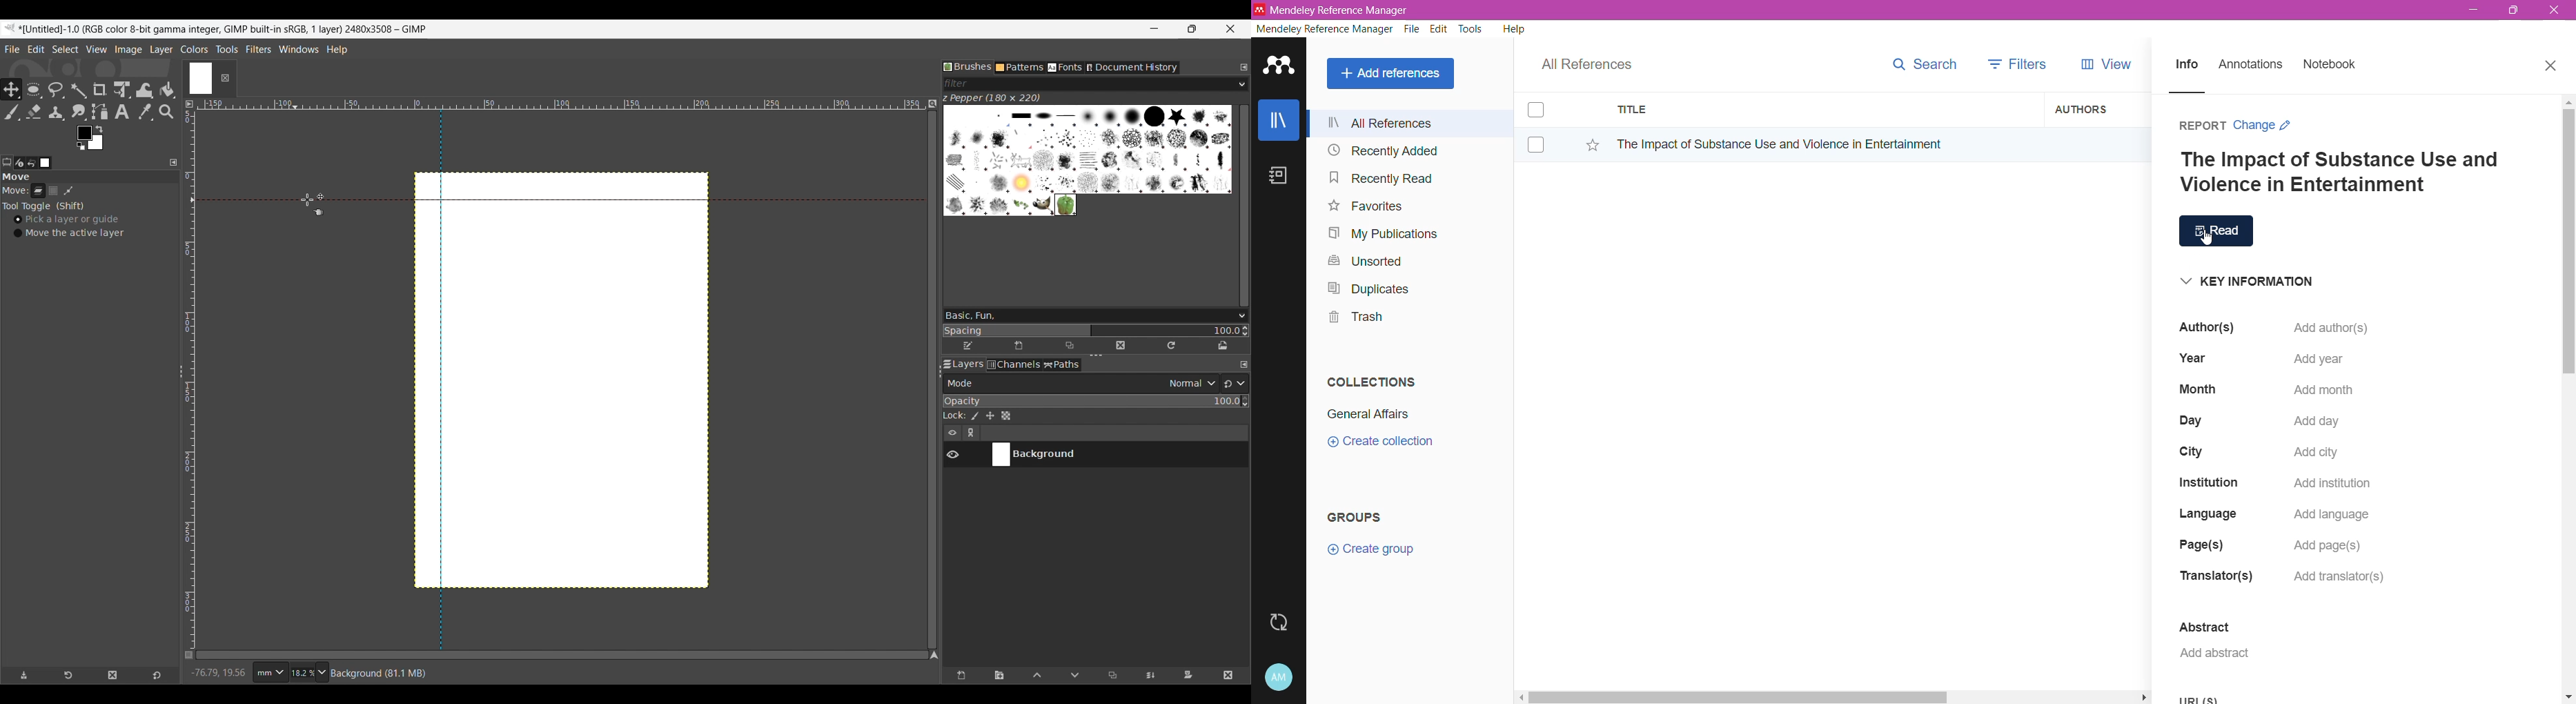 This screenshot has width=2576, height=728. What do you see at coordinates (2209, 627) in the screenshot?
I see `Abstract` at bounding box center [2209, 627].